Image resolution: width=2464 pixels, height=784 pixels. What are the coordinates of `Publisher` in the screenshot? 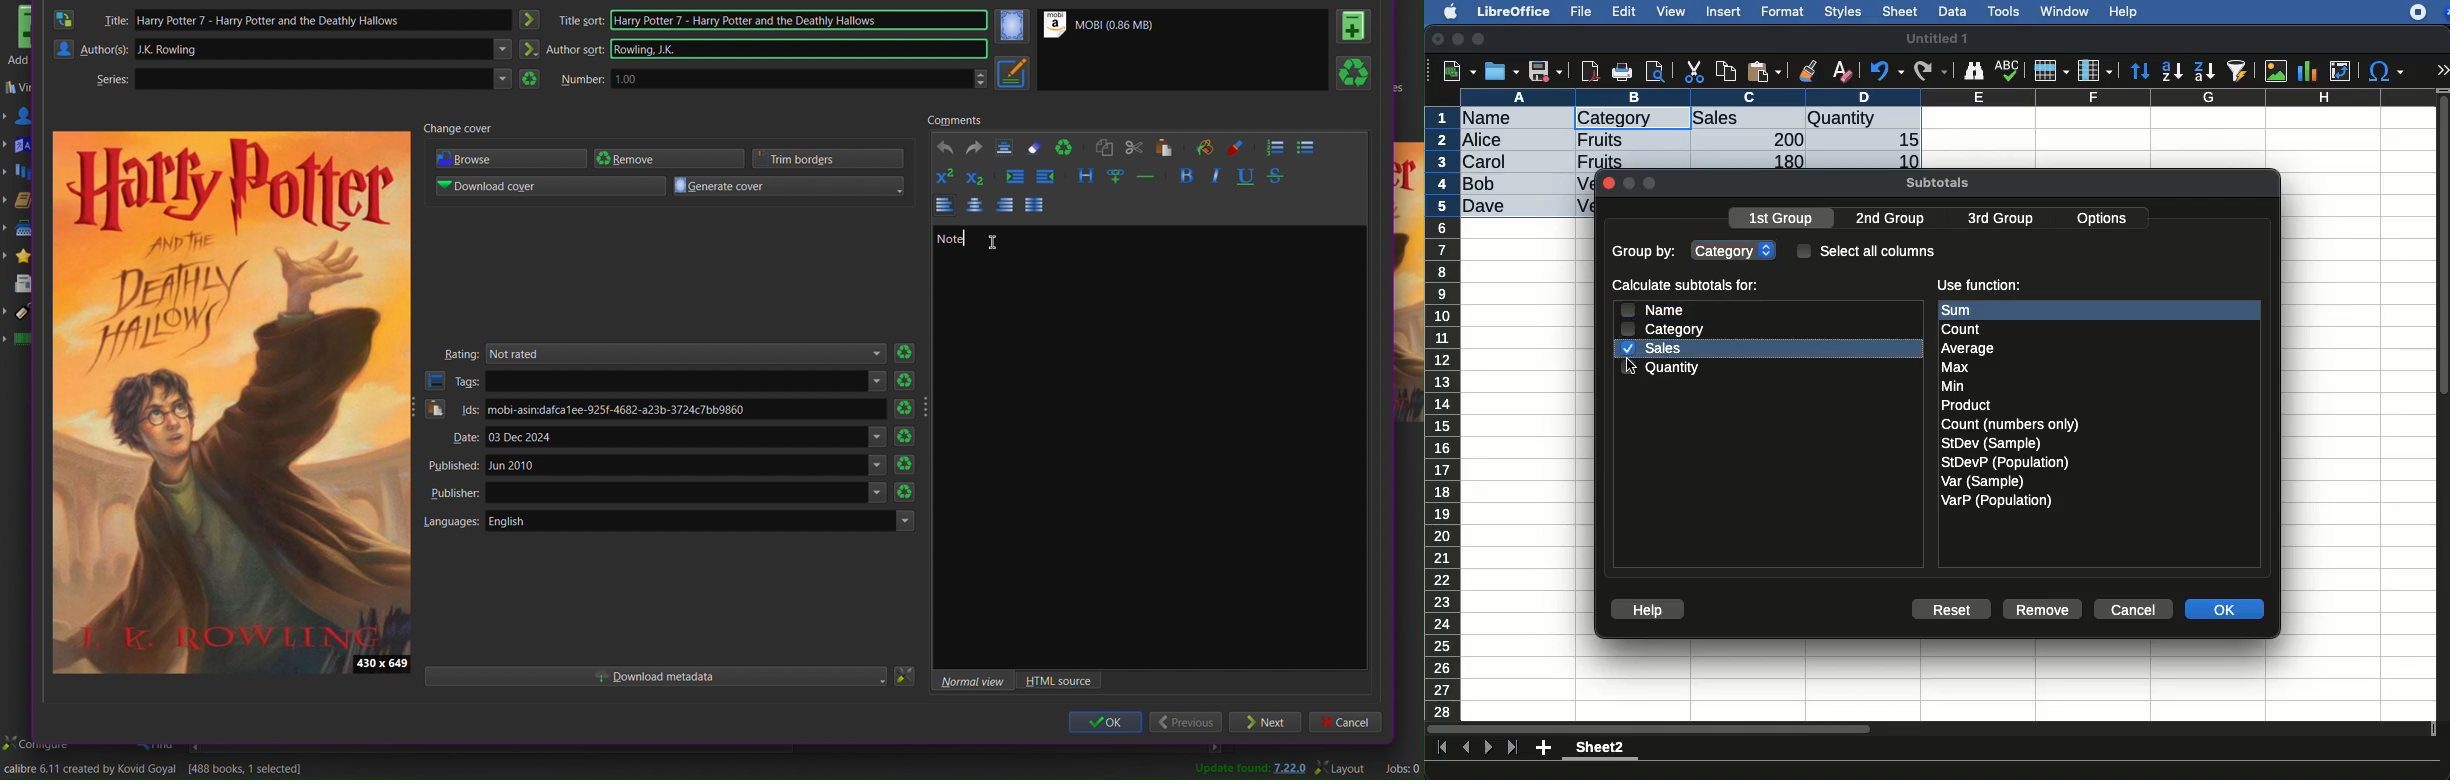 It's located at (453, 493).